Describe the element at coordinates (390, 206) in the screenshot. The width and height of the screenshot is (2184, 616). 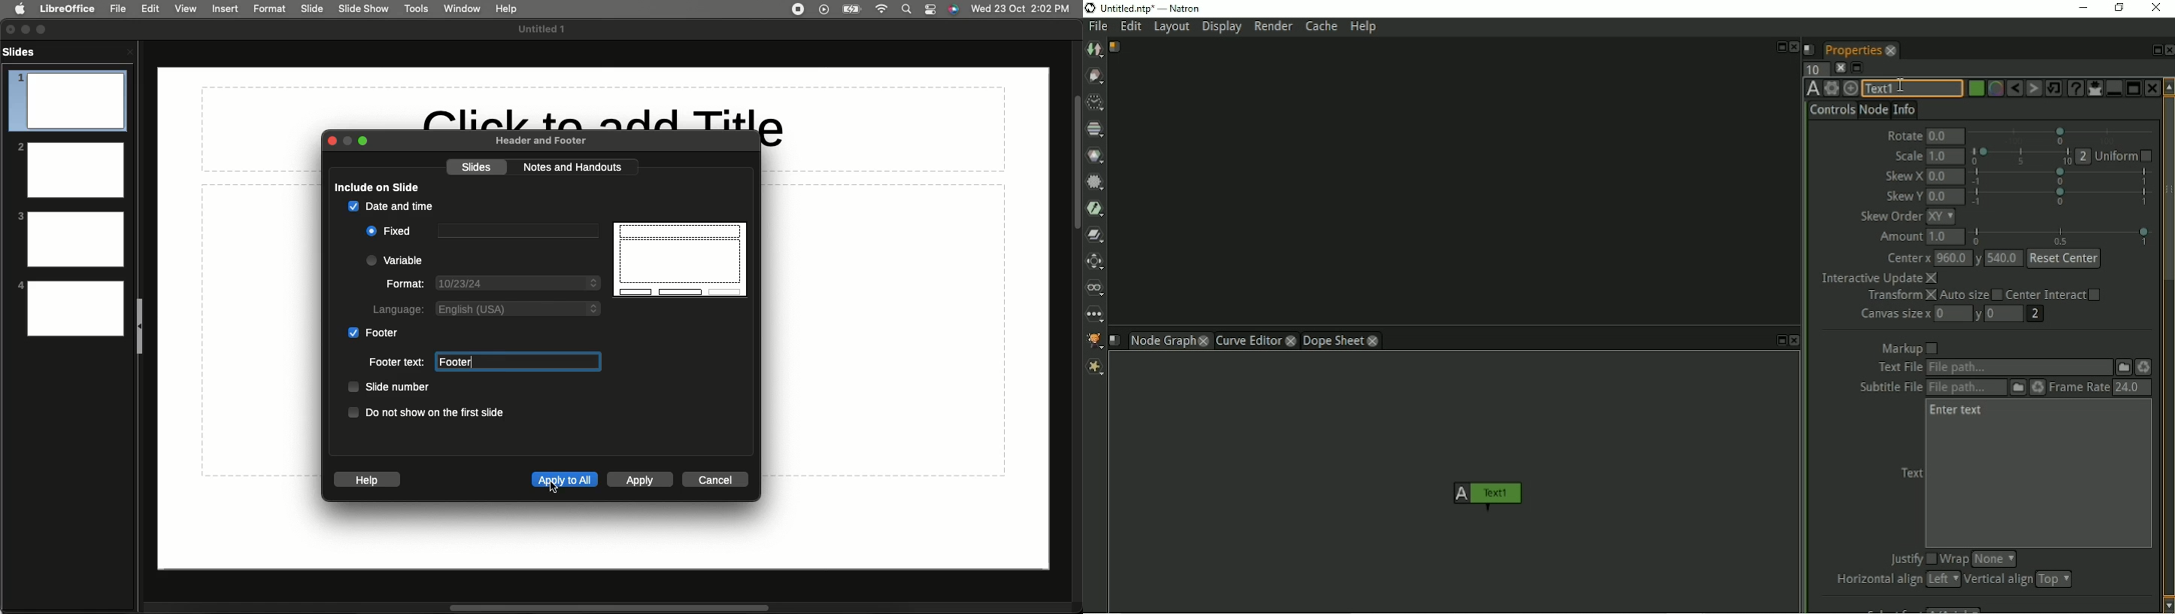
I see `Date and time` at that location.